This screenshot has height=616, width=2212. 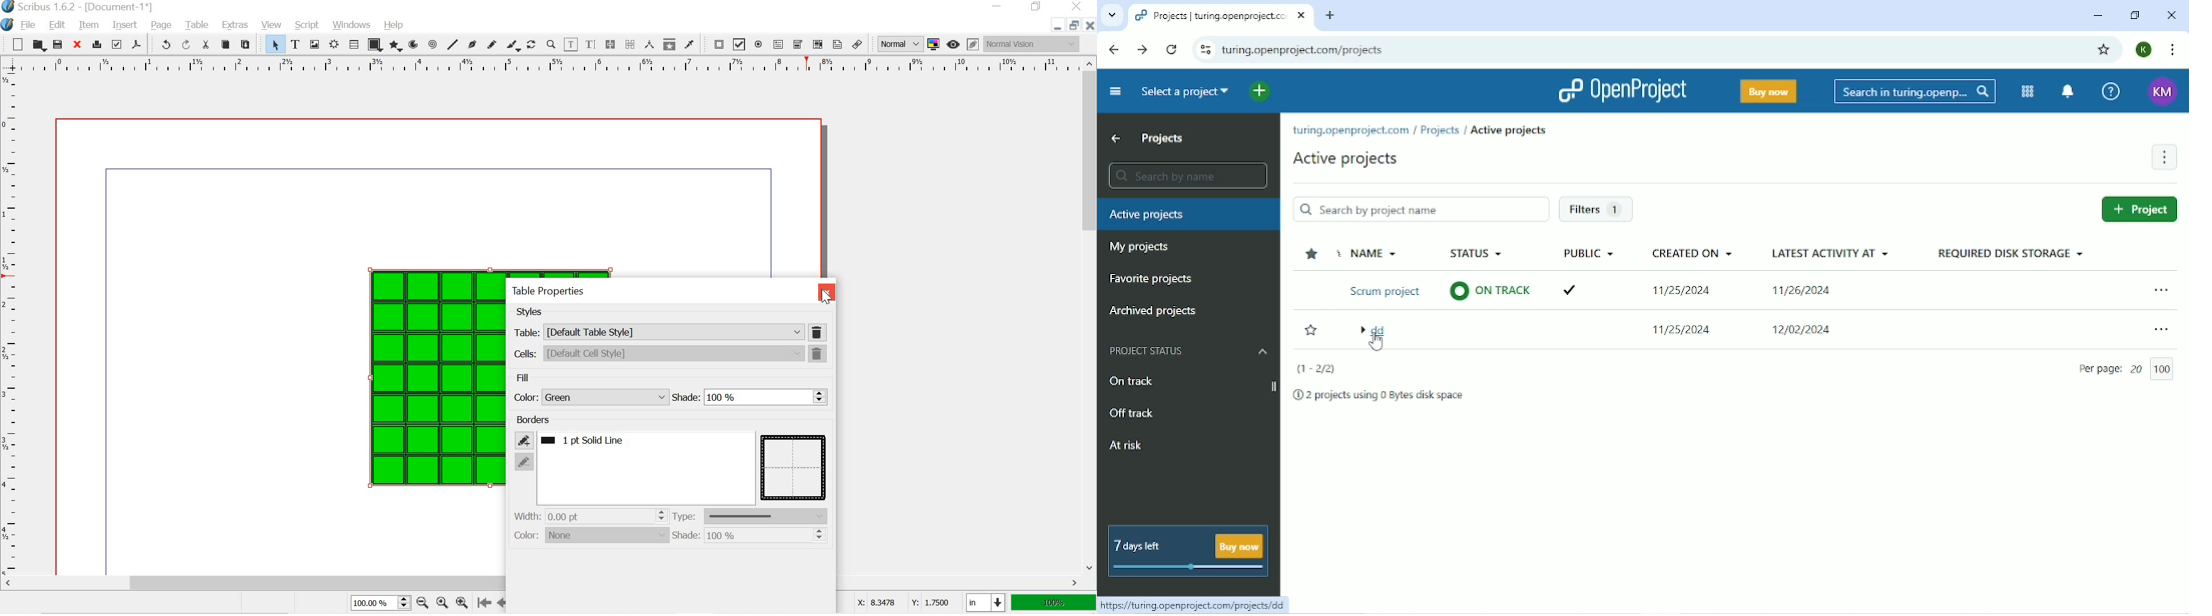 What do you see at coordinates (2144, 50) in the screenshot?
I see `Account` at bounding box center [2144, 50].